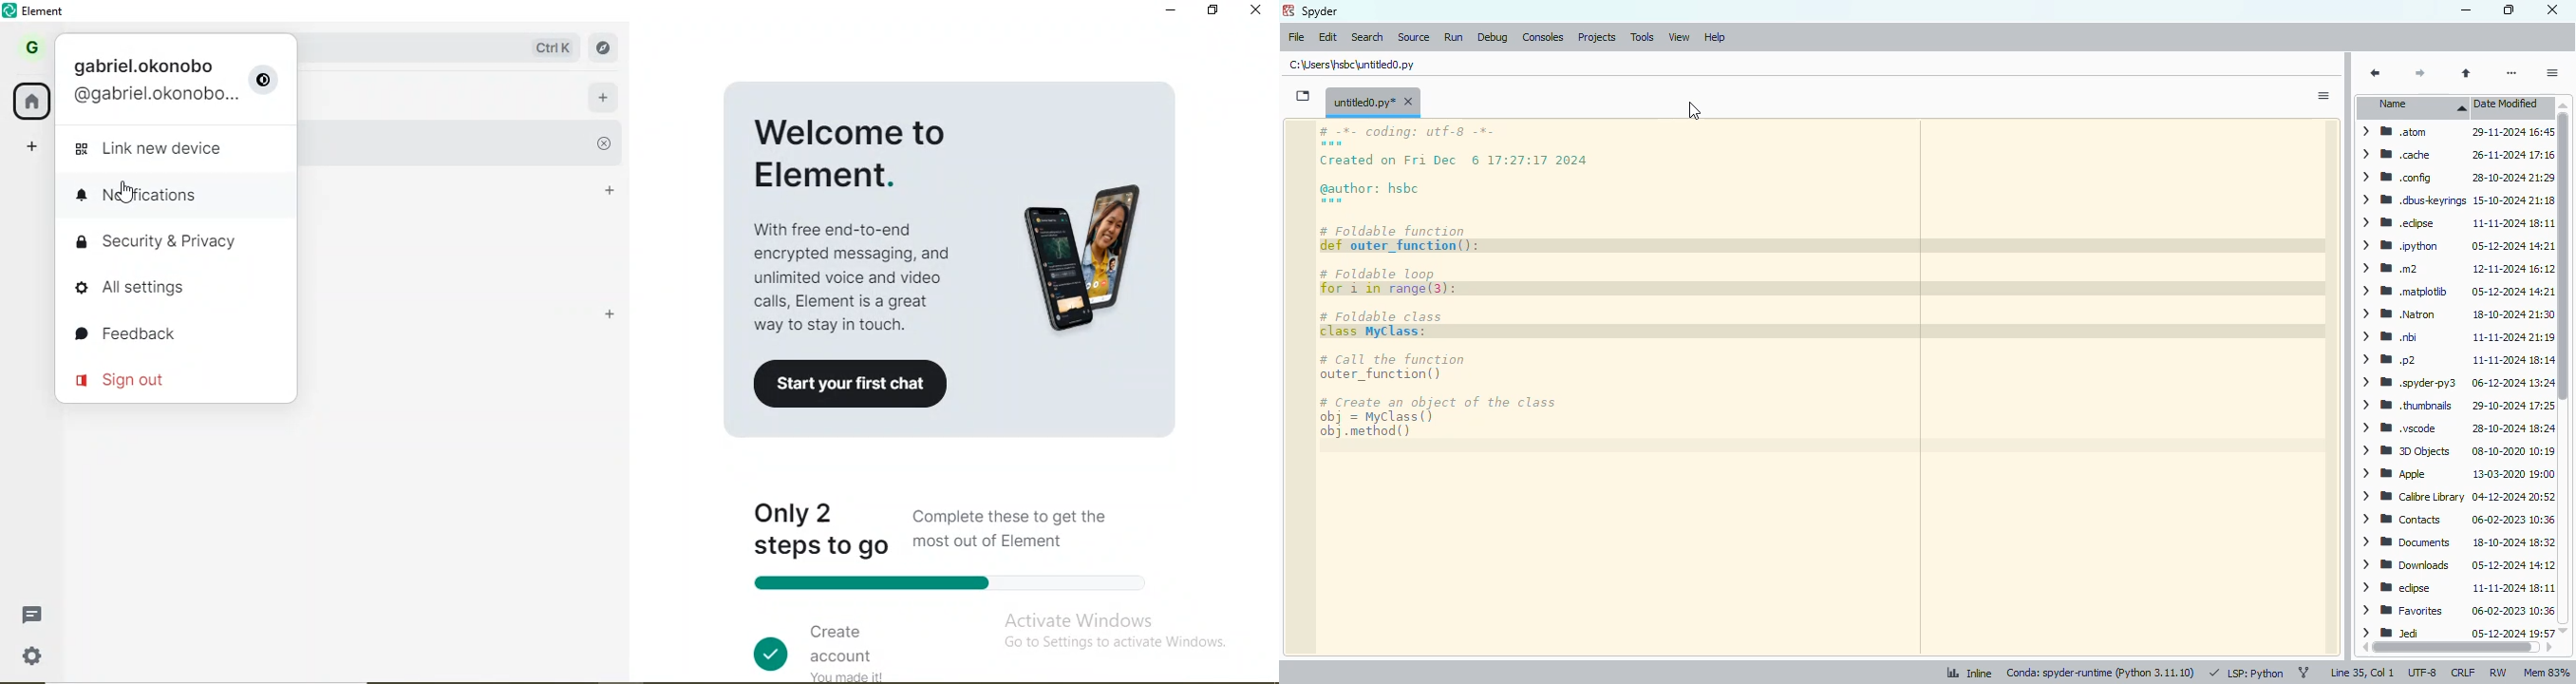 The width and height of the screenshot is (2576, 700). I want to click on help, so click(1714, 38).